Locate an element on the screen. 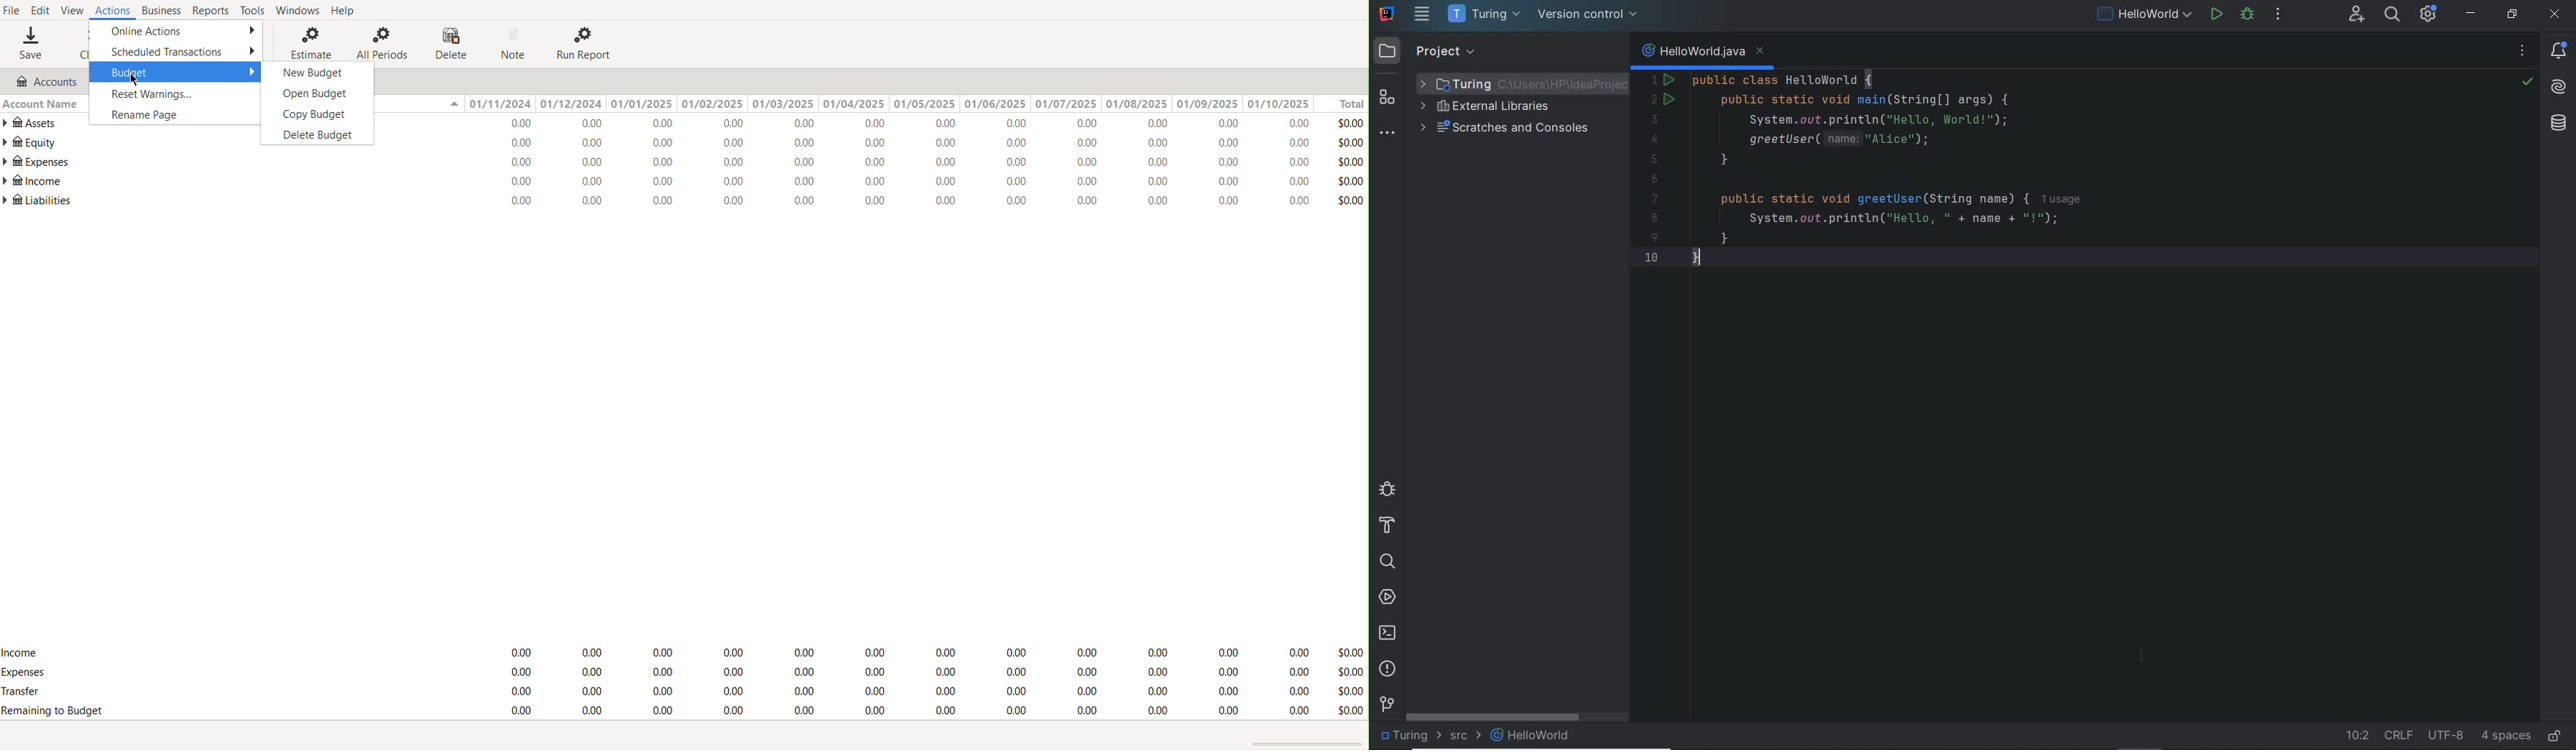 The width and height of the screenshot is (2576, 756). src is located at coordinates (1465, 738).